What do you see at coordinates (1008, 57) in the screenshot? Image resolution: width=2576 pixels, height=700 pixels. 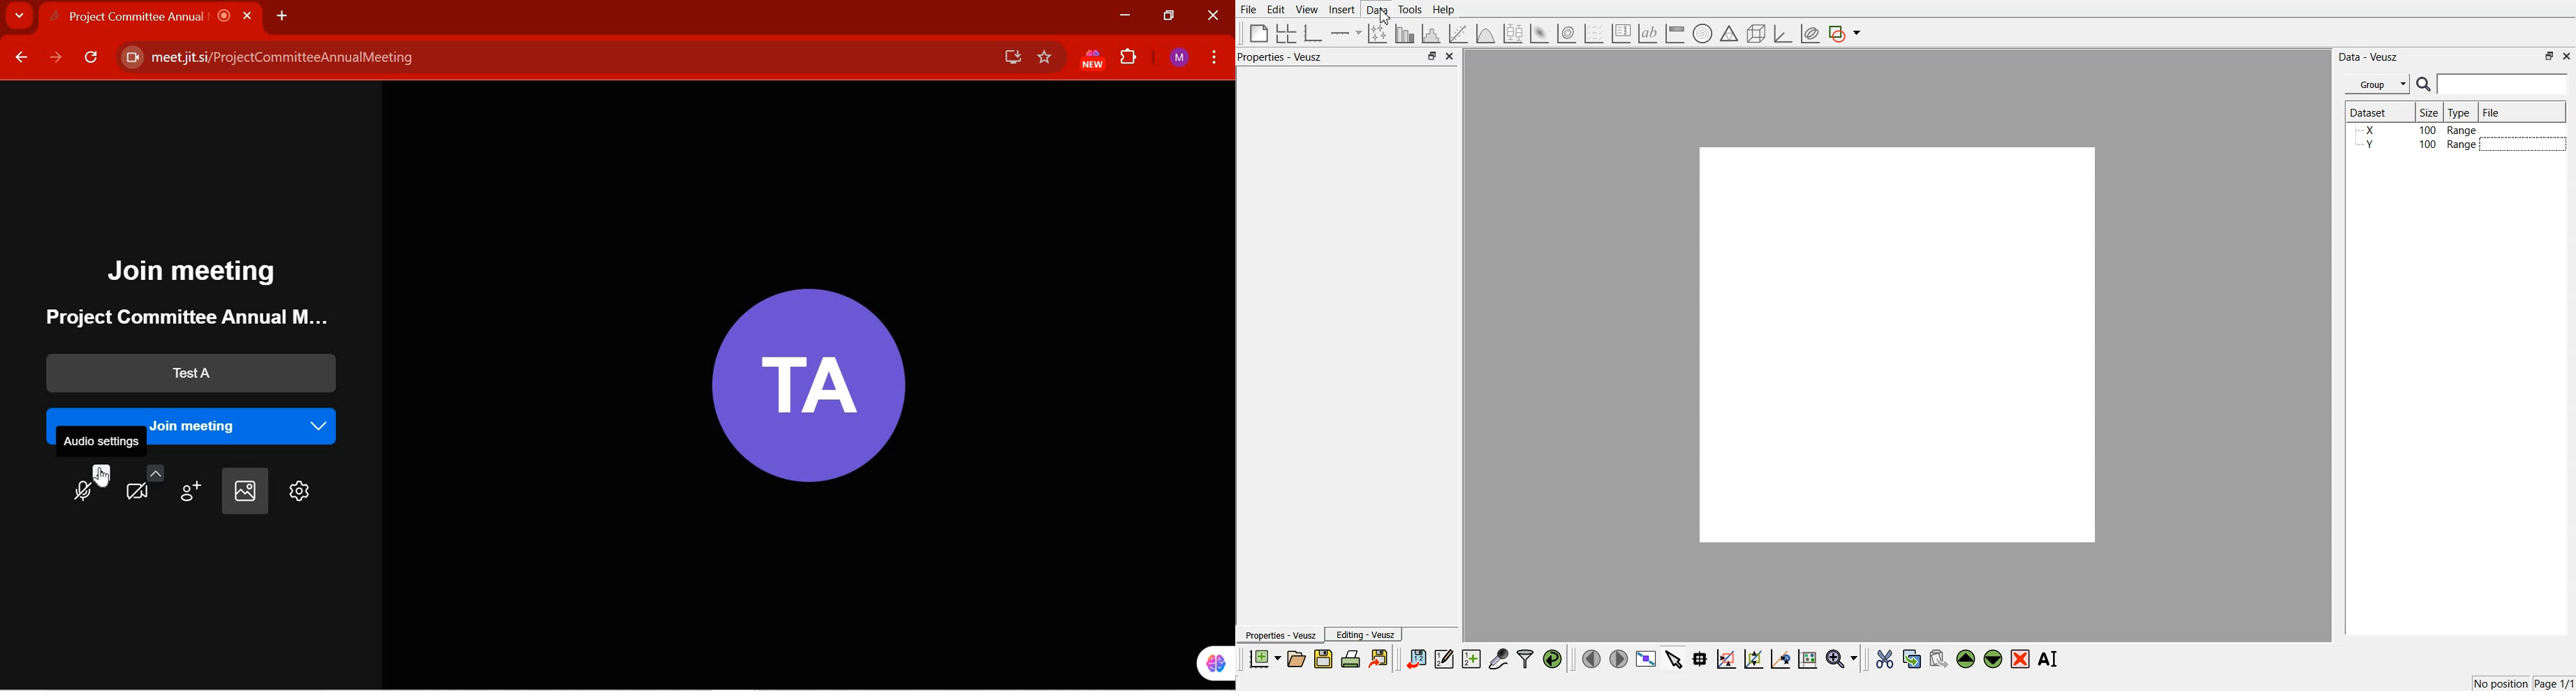 I see `save offline` at bounding box center [1008, 57].